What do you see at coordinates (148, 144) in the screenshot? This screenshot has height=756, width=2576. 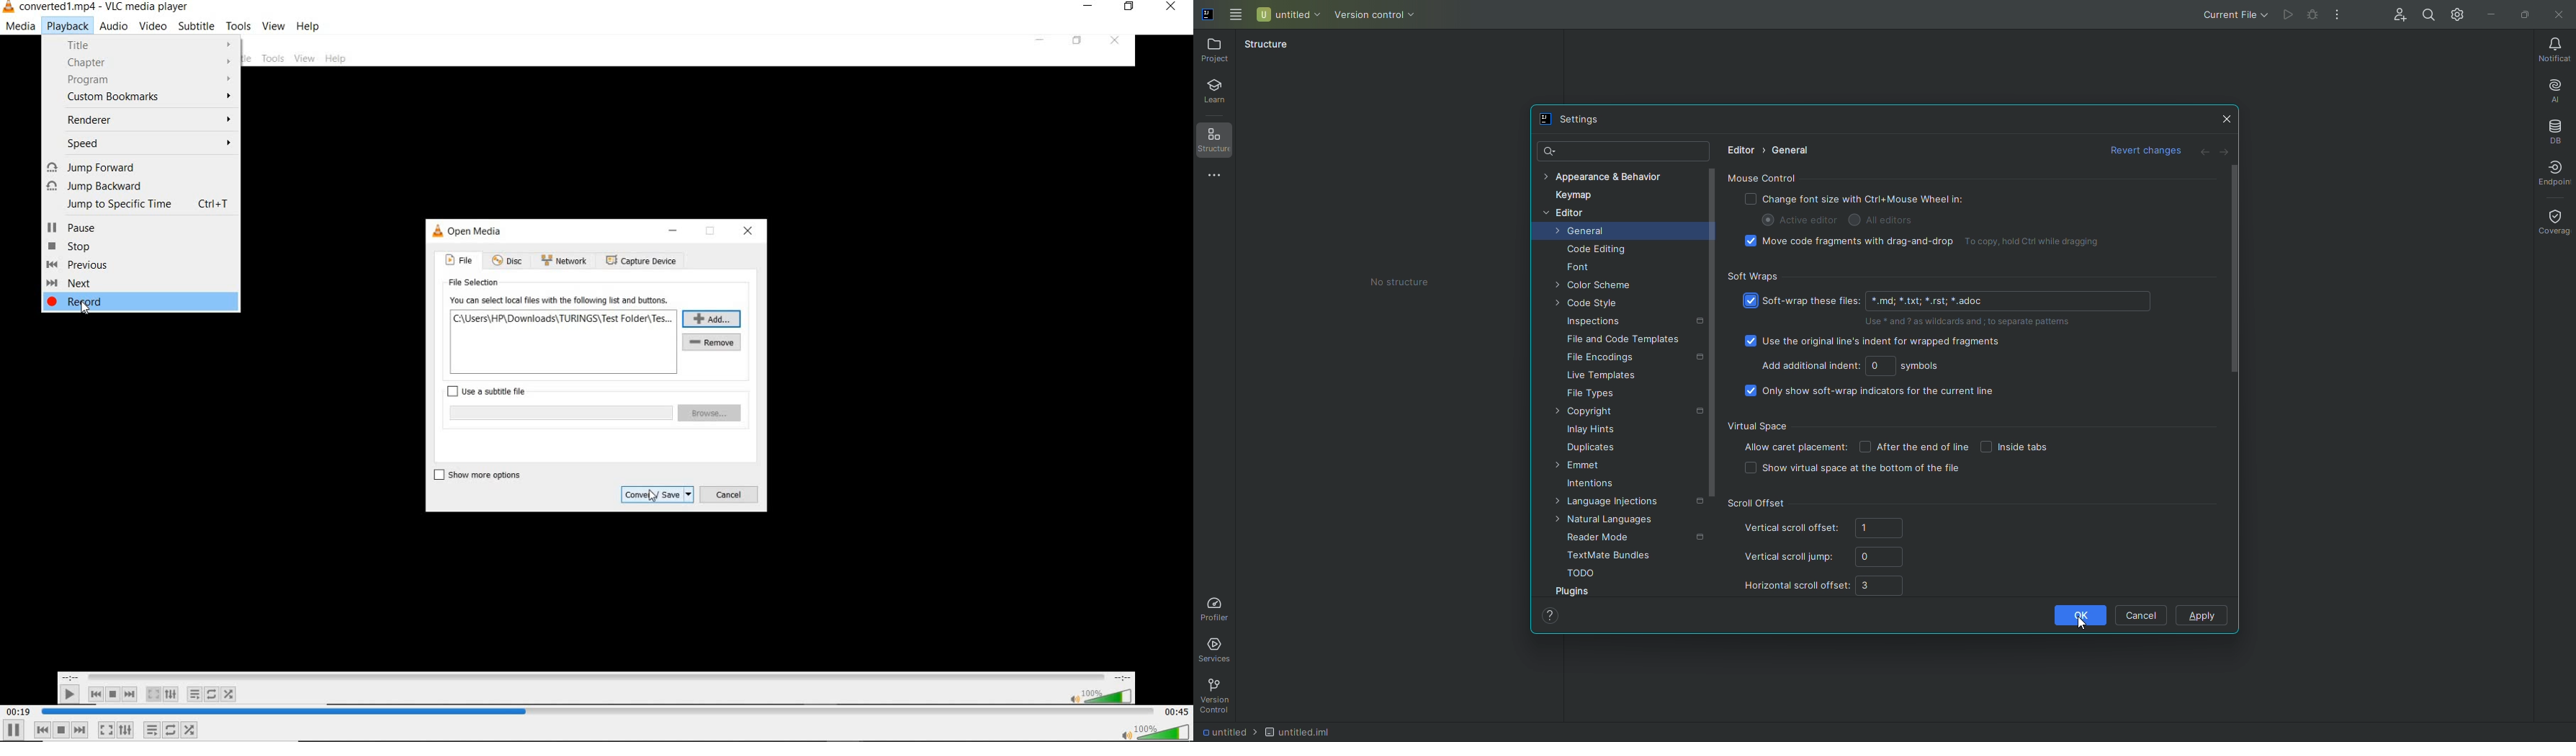 I see `speed` at bounding box center [148, 144].